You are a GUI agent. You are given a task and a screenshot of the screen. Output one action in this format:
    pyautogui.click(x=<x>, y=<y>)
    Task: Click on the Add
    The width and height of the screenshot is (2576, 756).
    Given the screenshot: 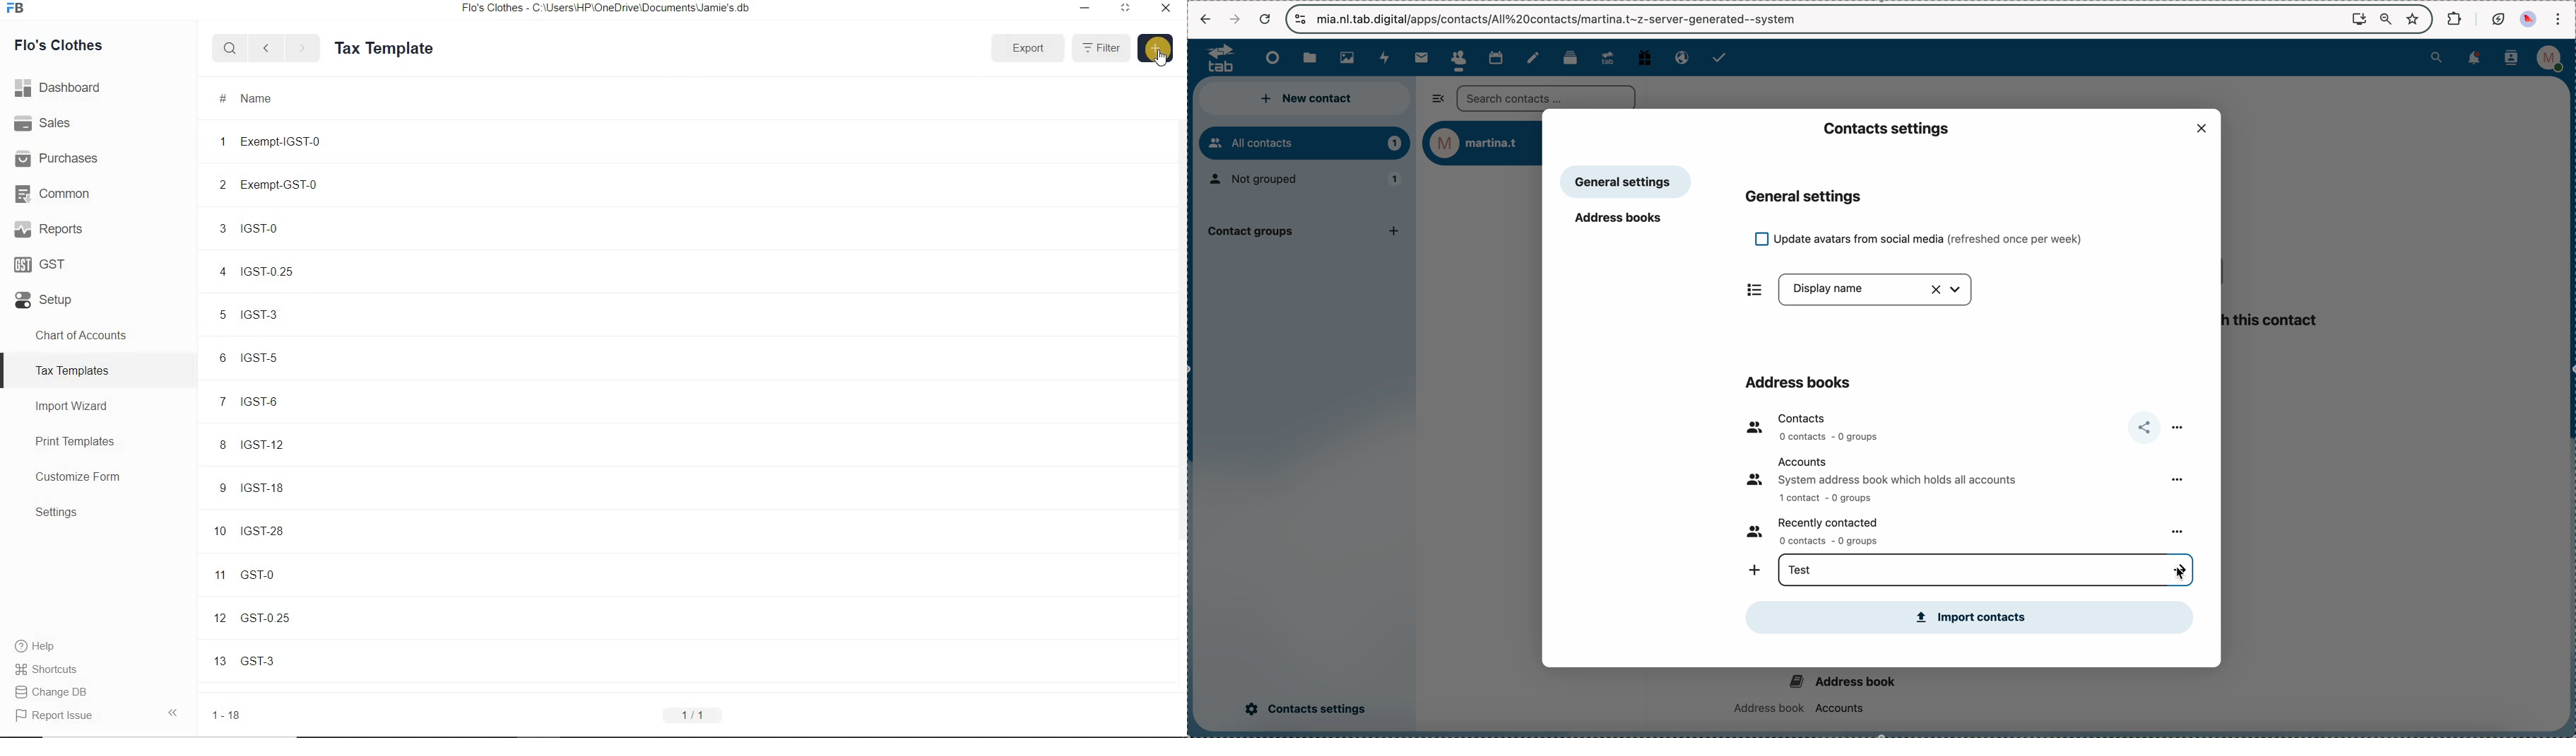 What is the action you would take?
    pyautogui.click(x=1156, y=48)
    